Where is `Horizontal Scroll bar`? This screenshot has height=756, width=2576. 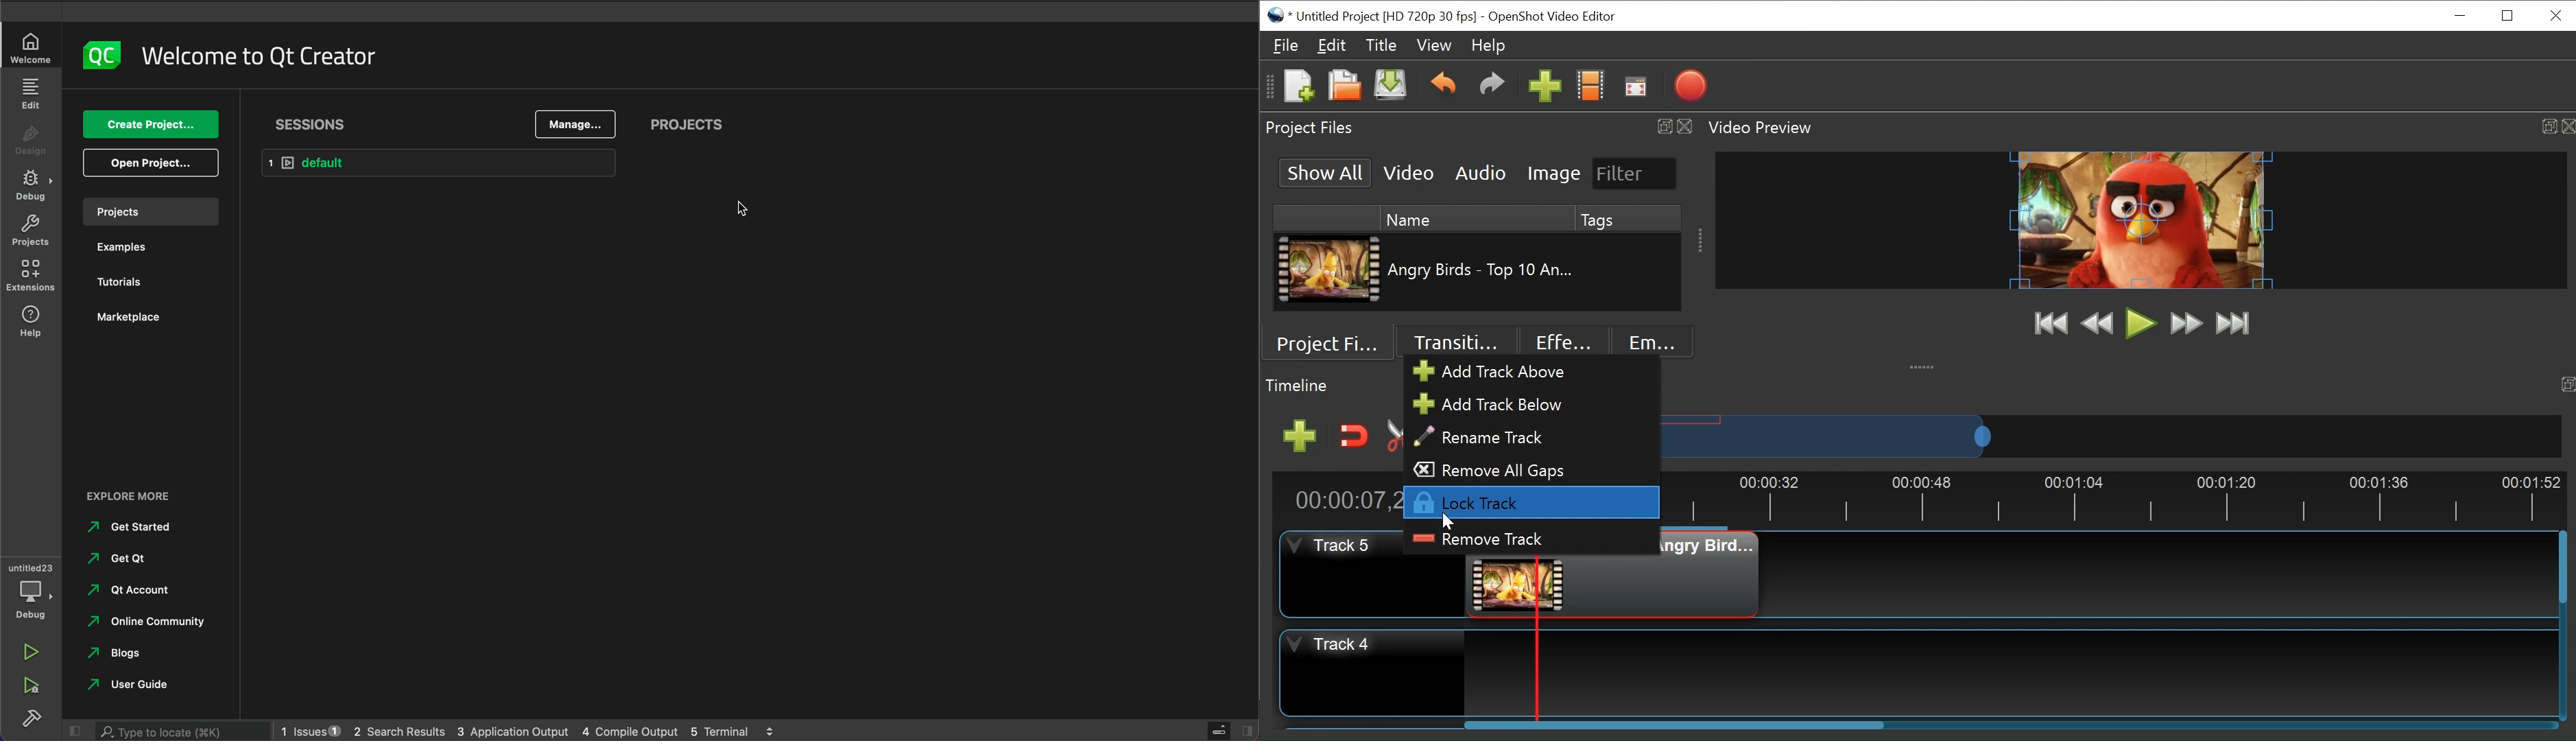 Horizontal Scroll bar is located at coordinates (1673, 724).